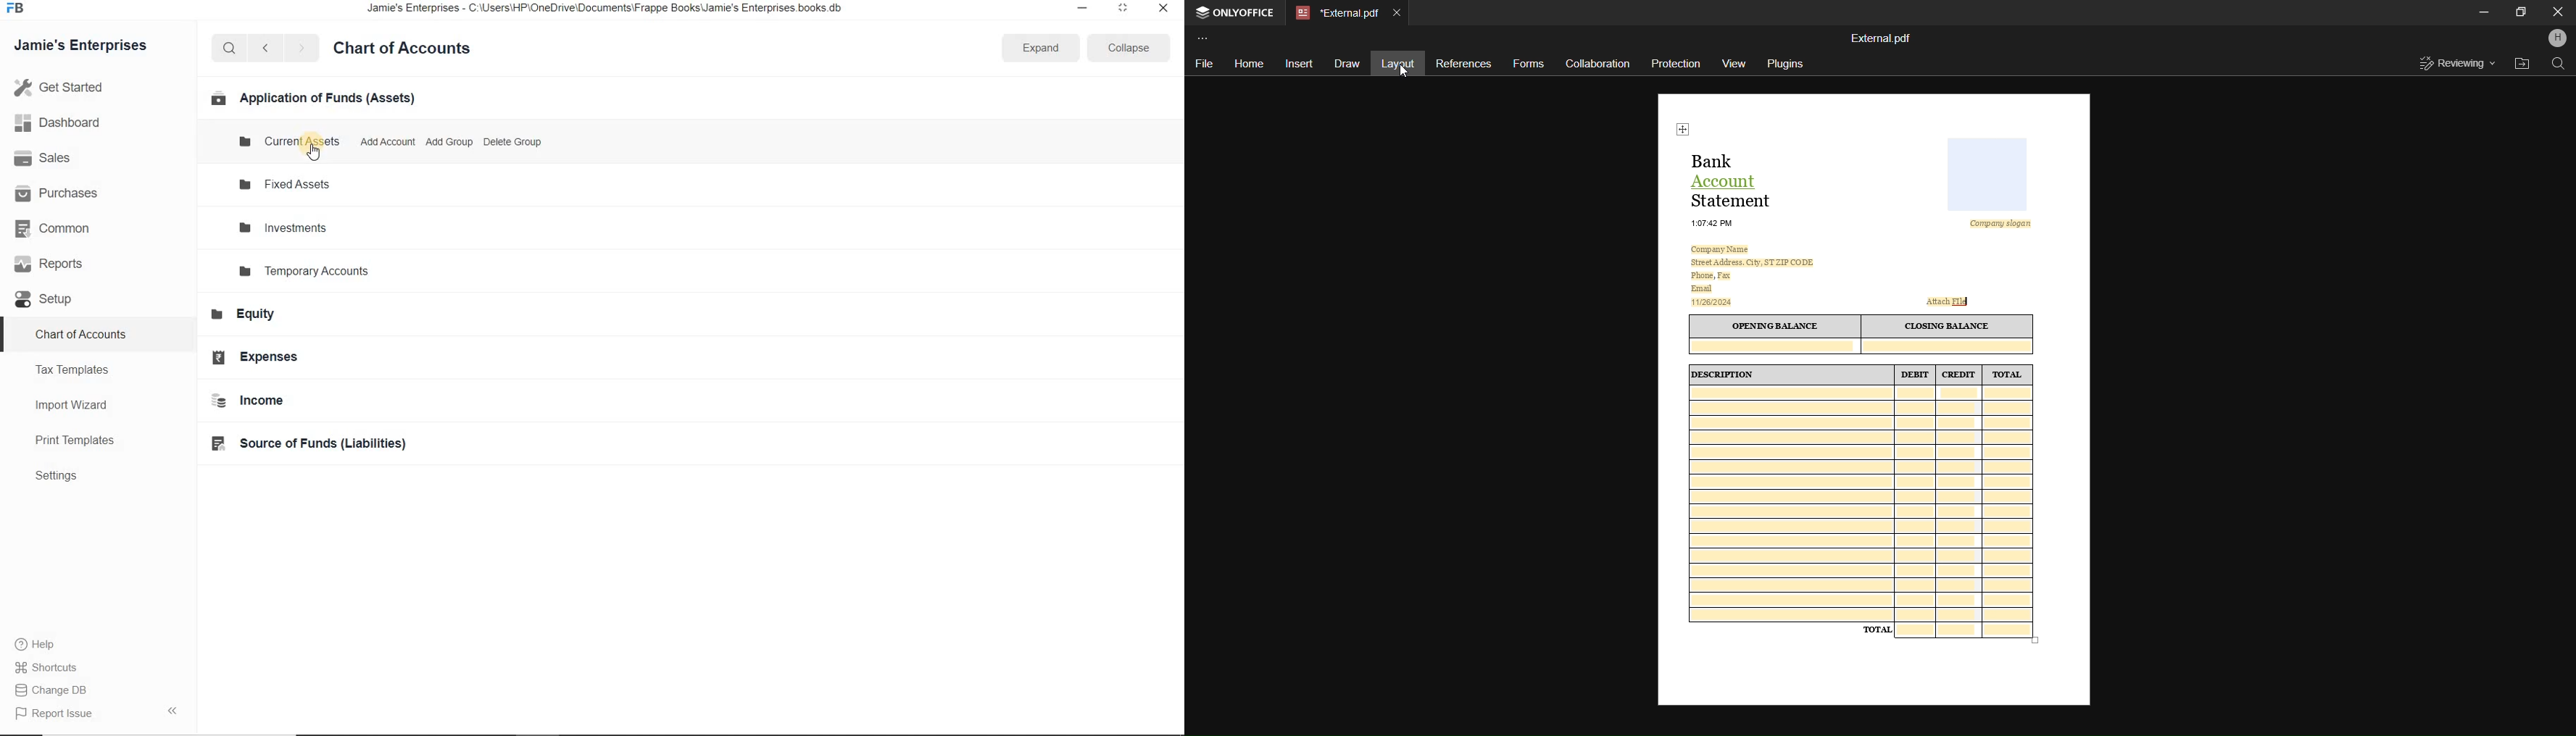 The width and height of the screenshot is (2576, 756). Describe the element at coordinates (2477, 14) in the screenshot. I see `Minimize` at that location.